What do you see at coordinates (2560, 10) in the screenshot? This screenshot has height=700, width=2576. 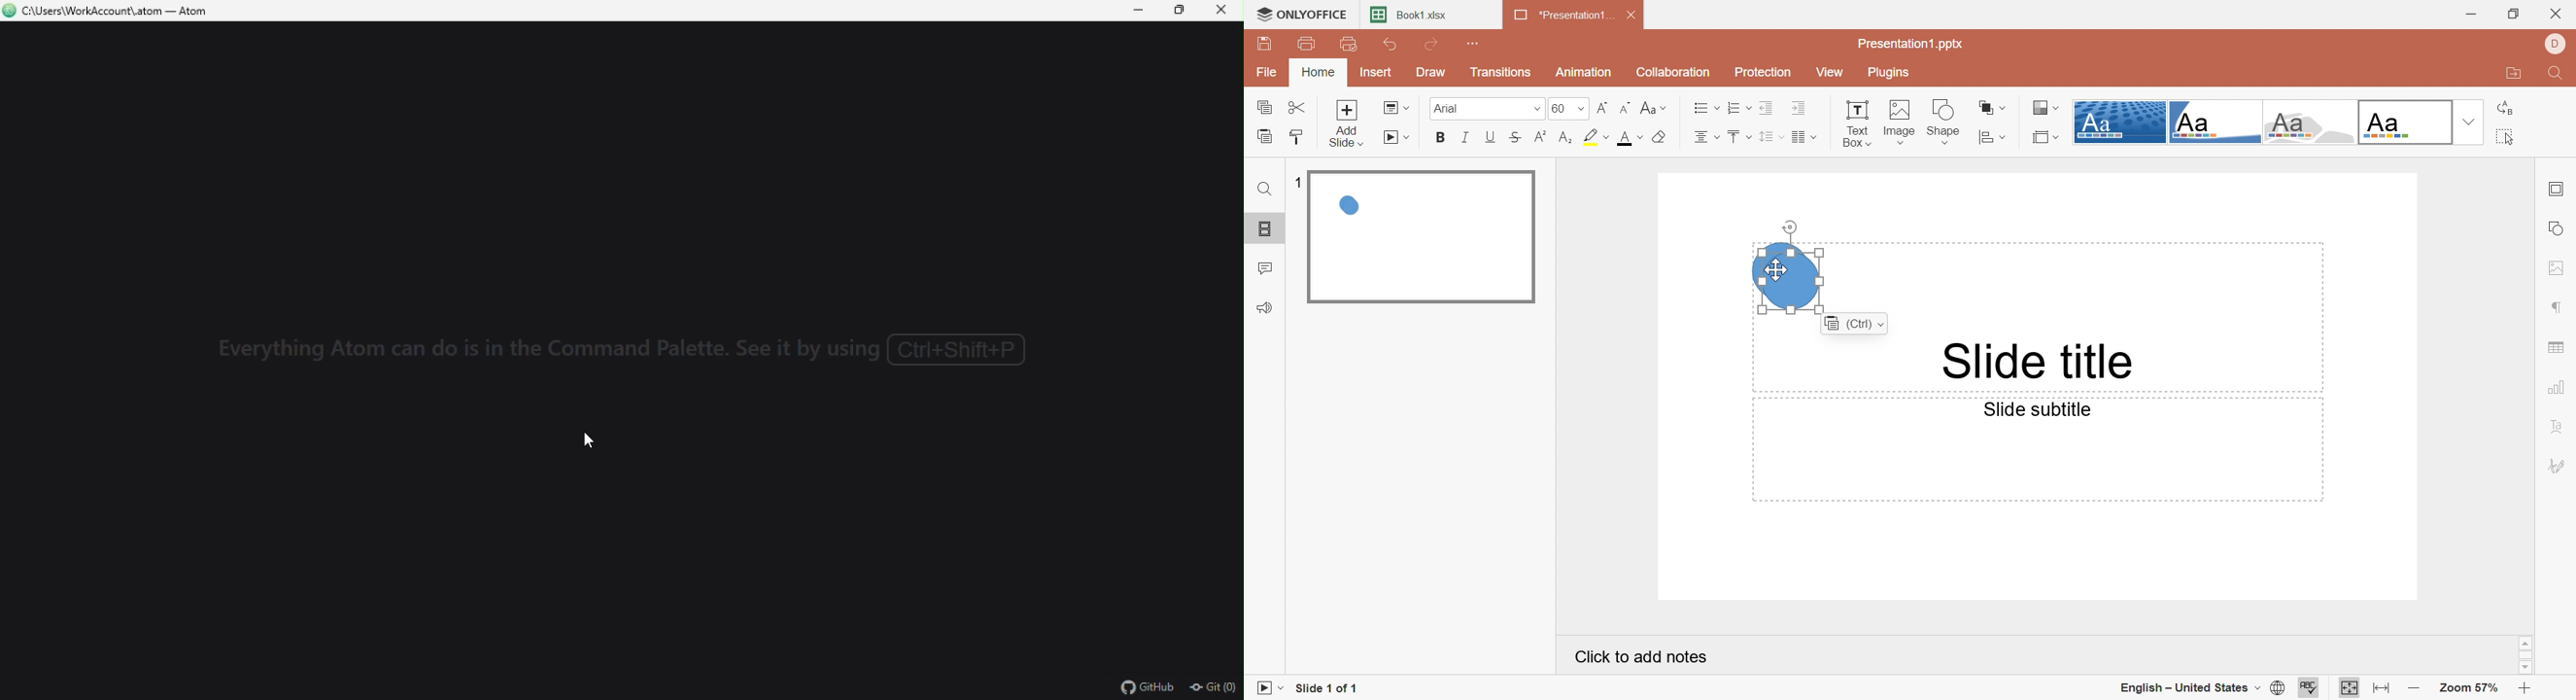 I see `Close` at bounding box center [2560, 10].